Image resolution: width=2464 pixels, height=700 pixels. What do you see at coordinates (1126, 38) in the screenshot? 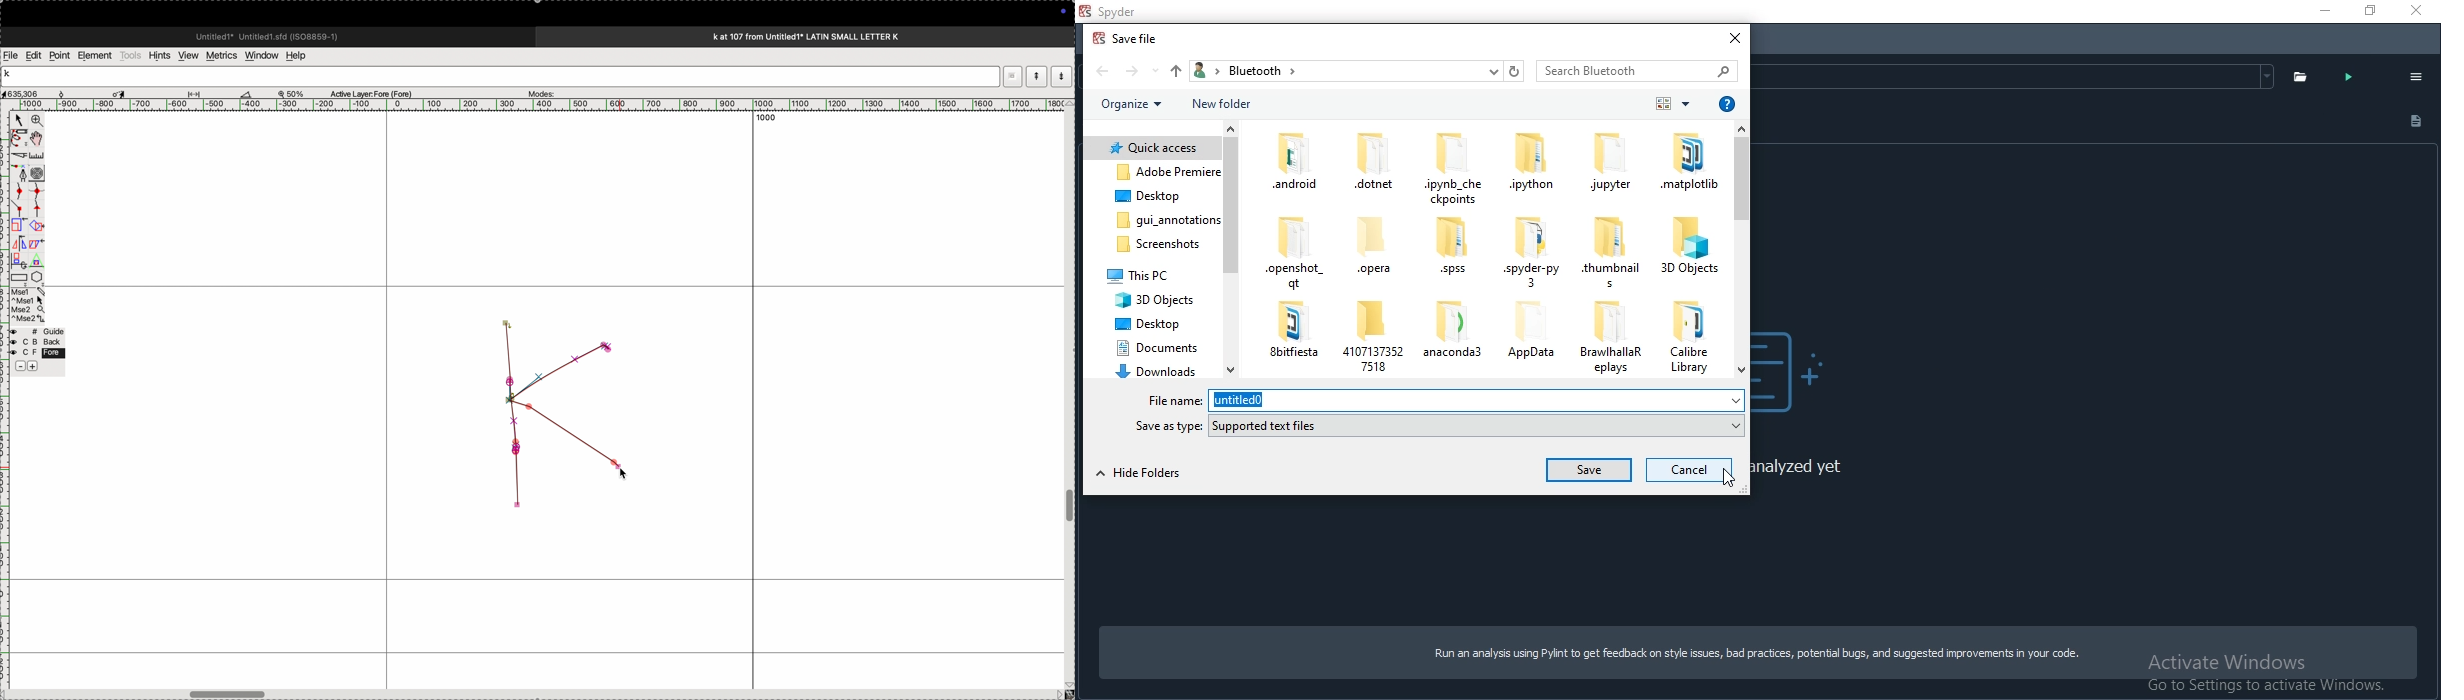
I see `save file` at bounding box center [1126, 38].